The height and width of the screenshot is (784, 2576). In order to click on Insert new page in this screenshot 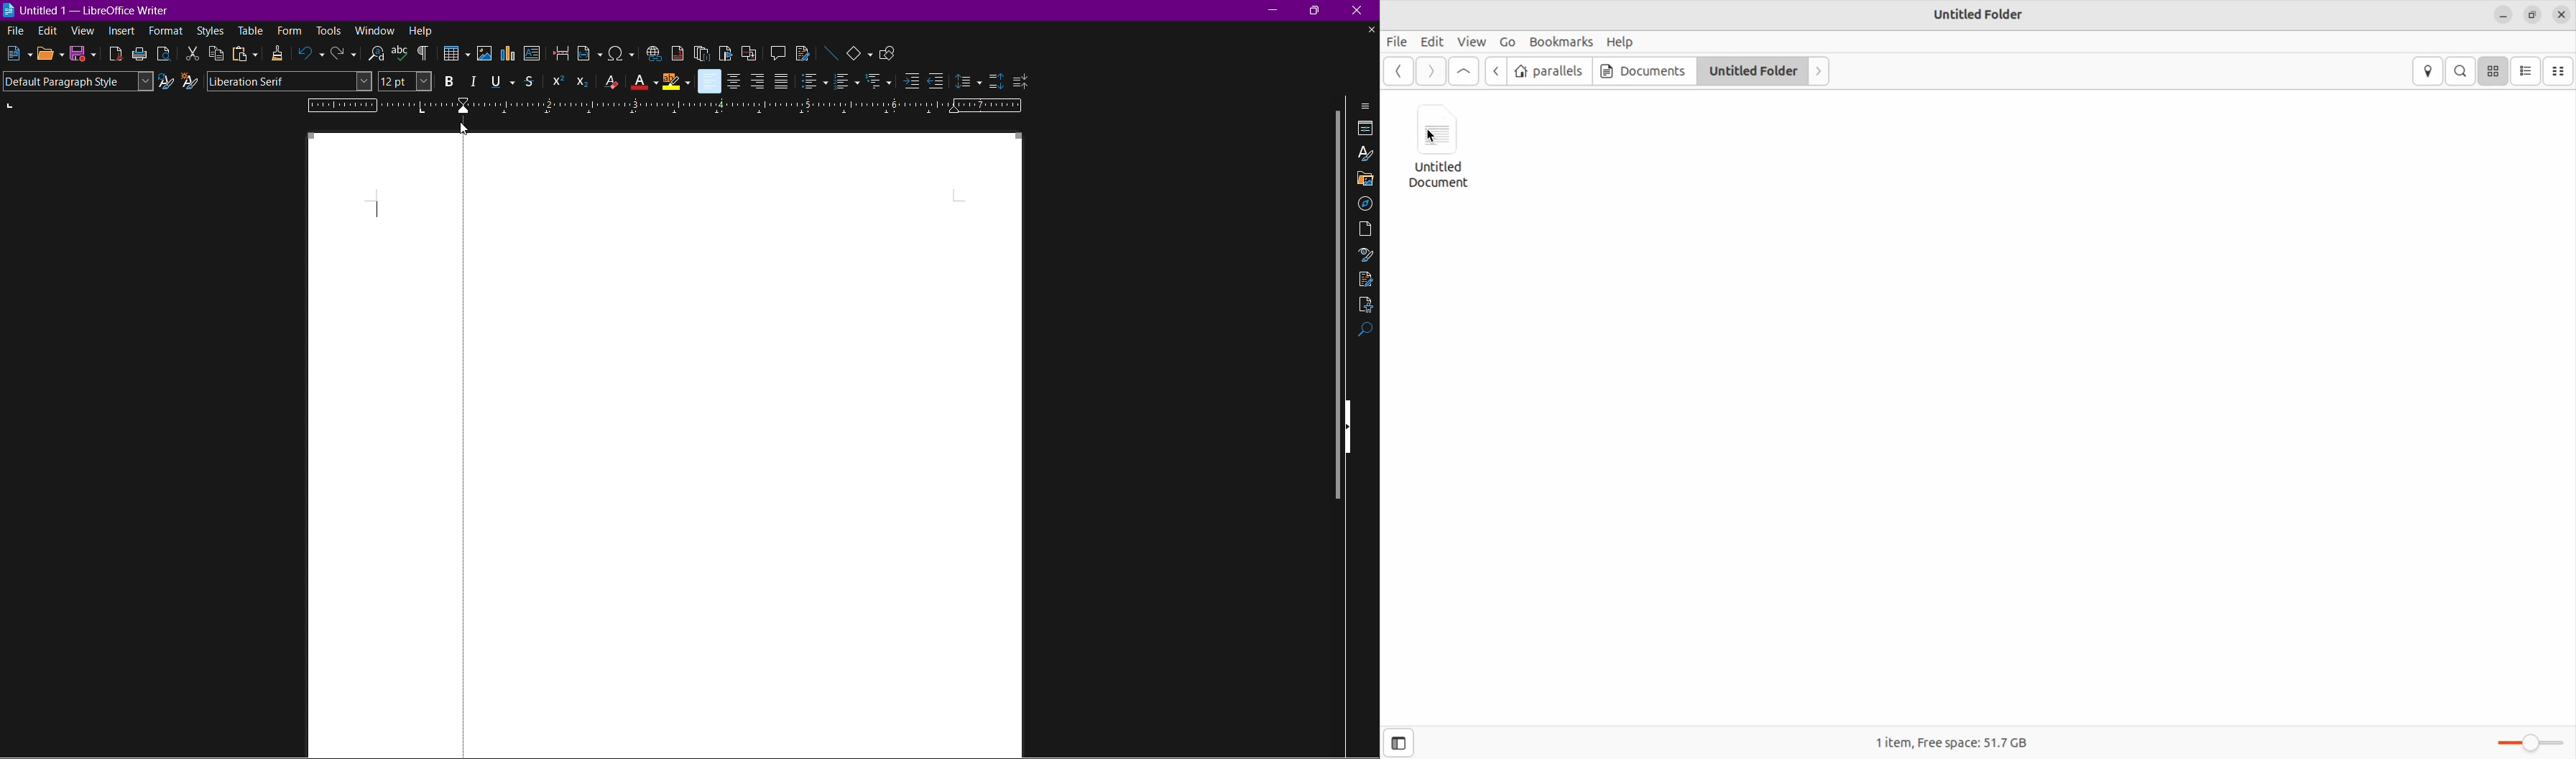, I will do `click(590, 54)`.